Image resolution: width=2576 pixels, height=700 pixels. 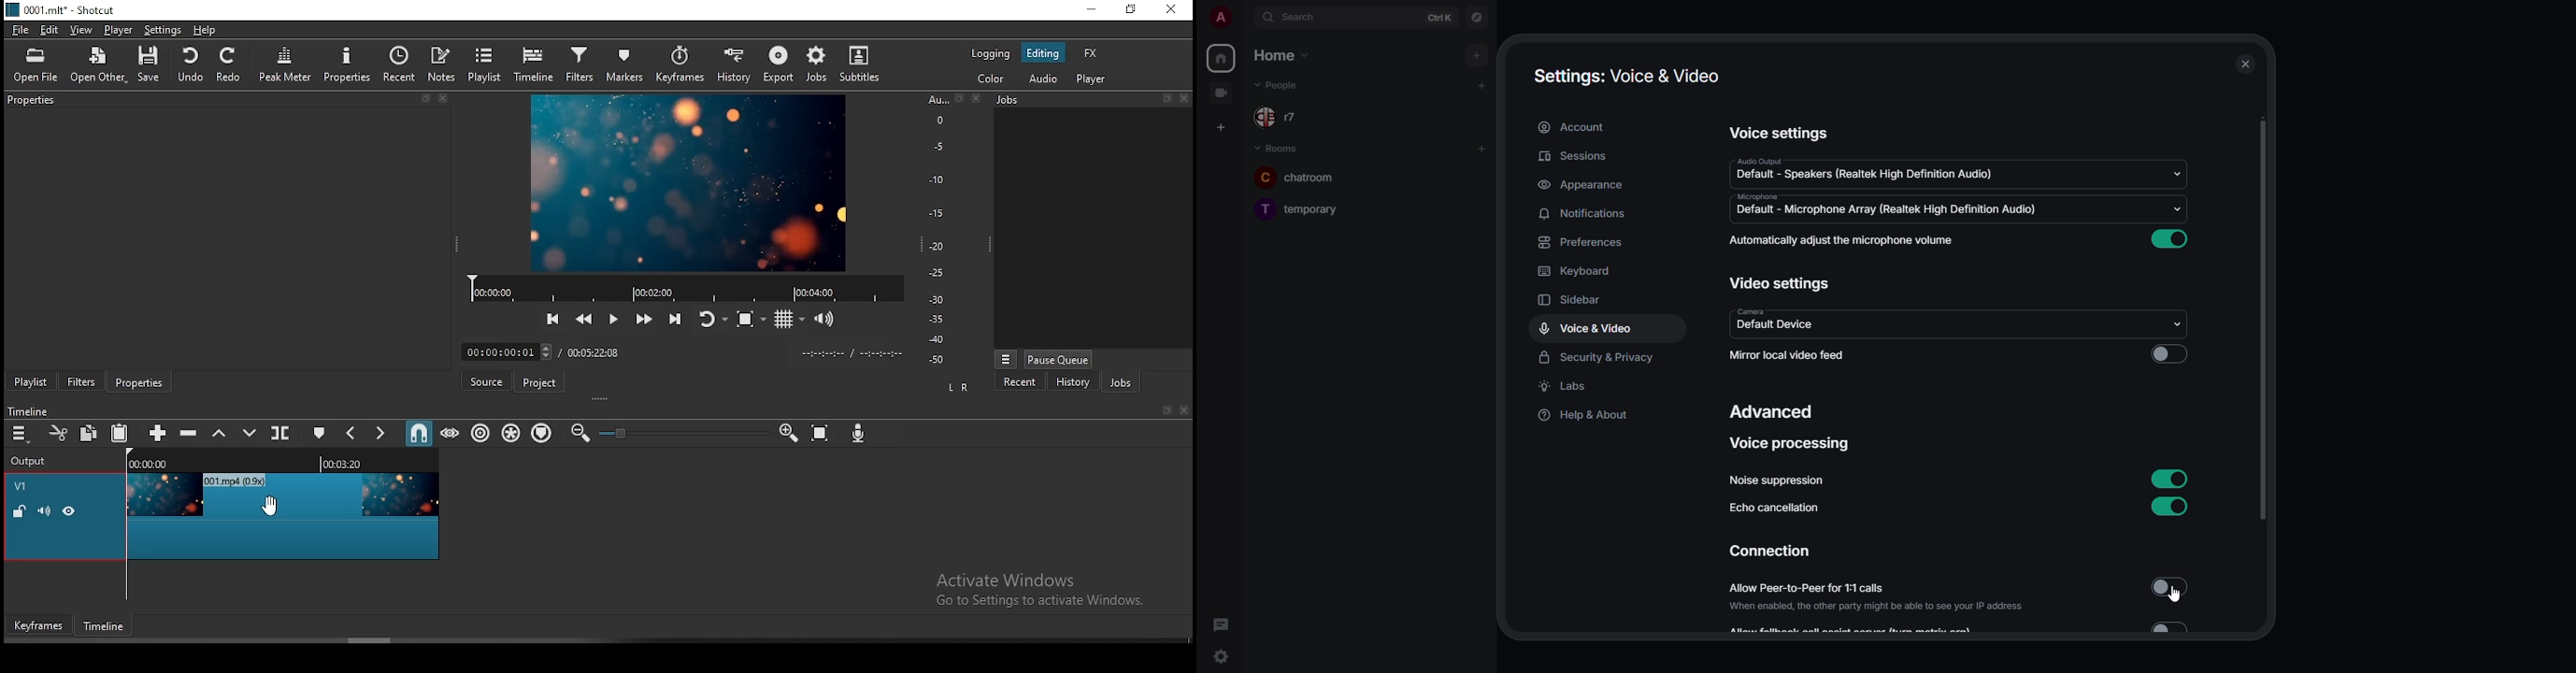 What do you see at coordinates (1576, 157) in the screenshot?
I see `sessions` at bounding box center [1576, 157].